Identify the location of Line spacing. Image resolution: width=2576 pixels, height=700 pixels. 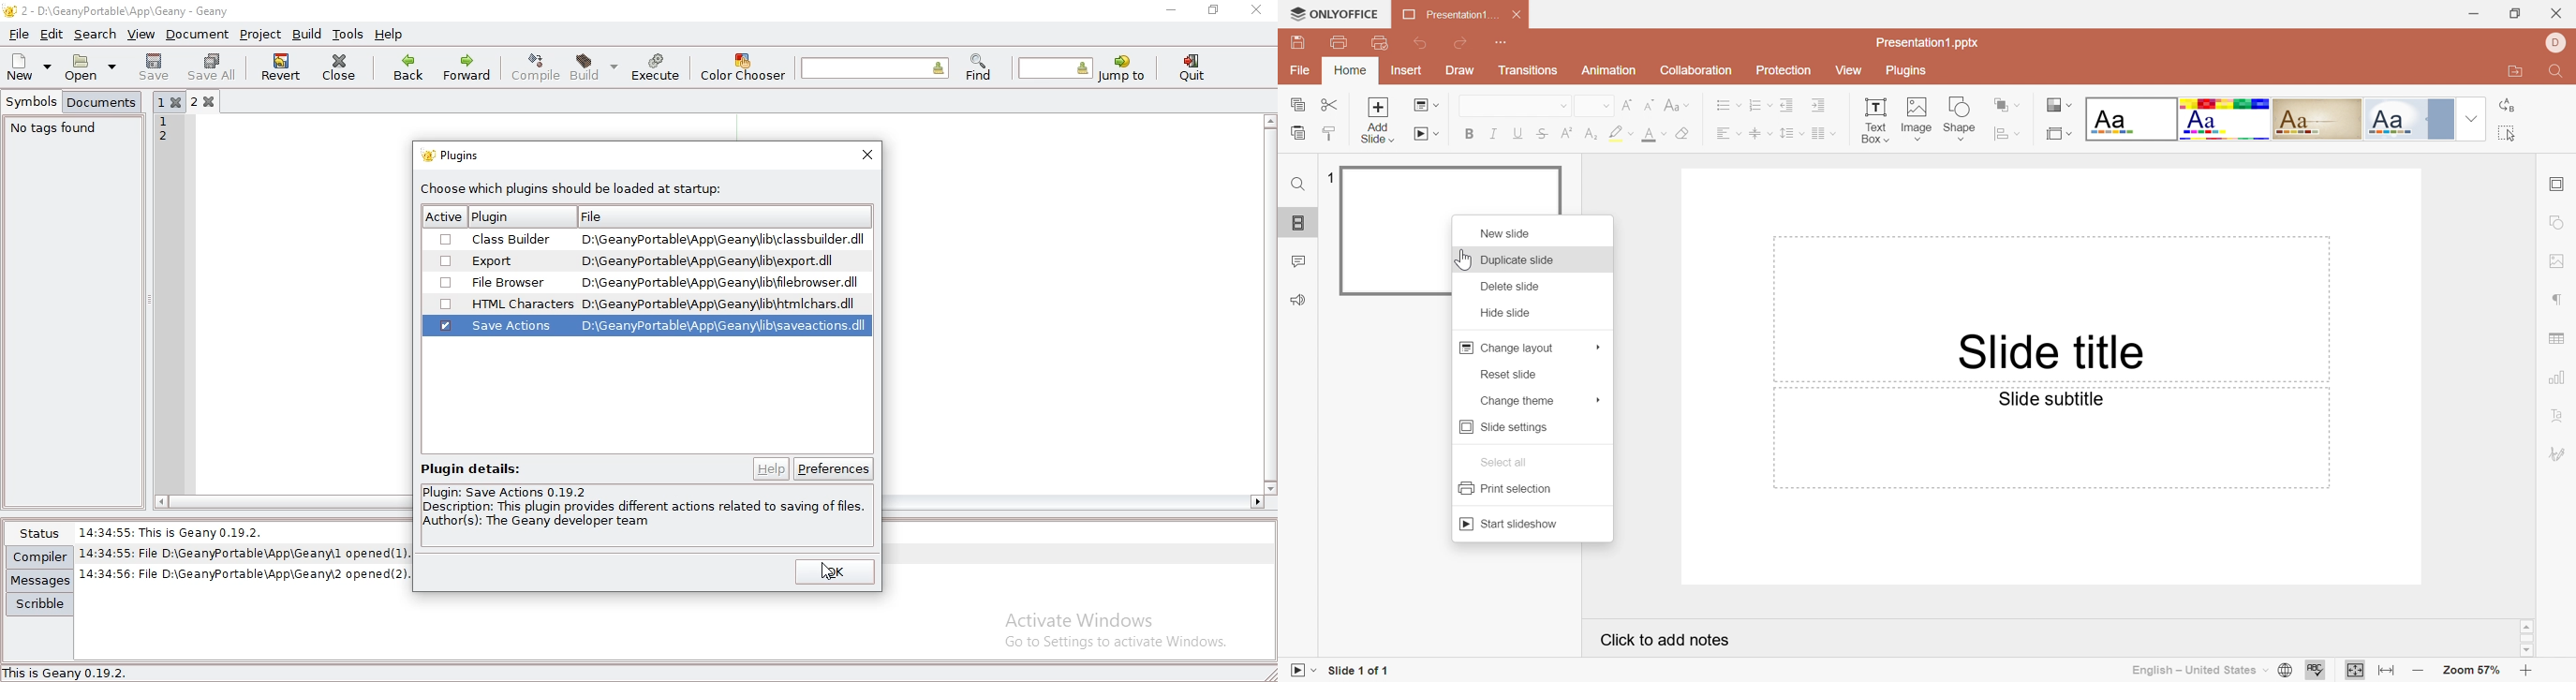
(1791, 133).